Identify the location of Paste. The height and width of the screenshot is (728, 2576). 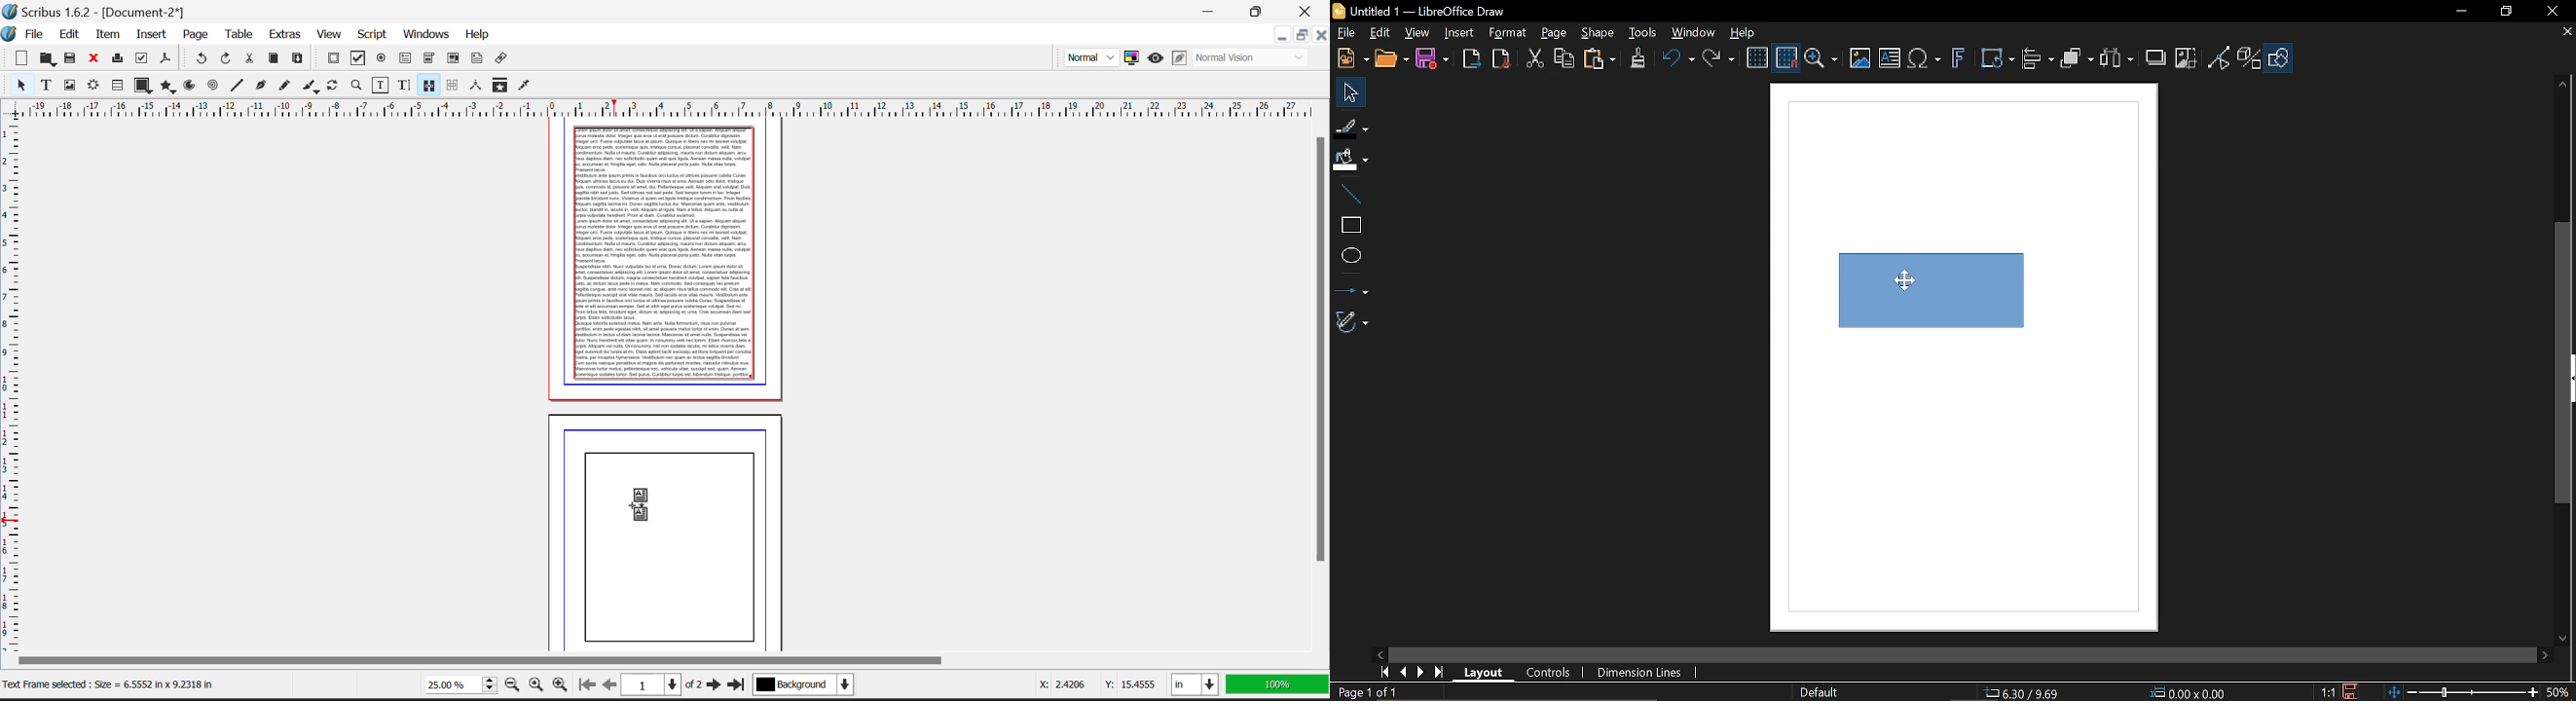
(299, 60).